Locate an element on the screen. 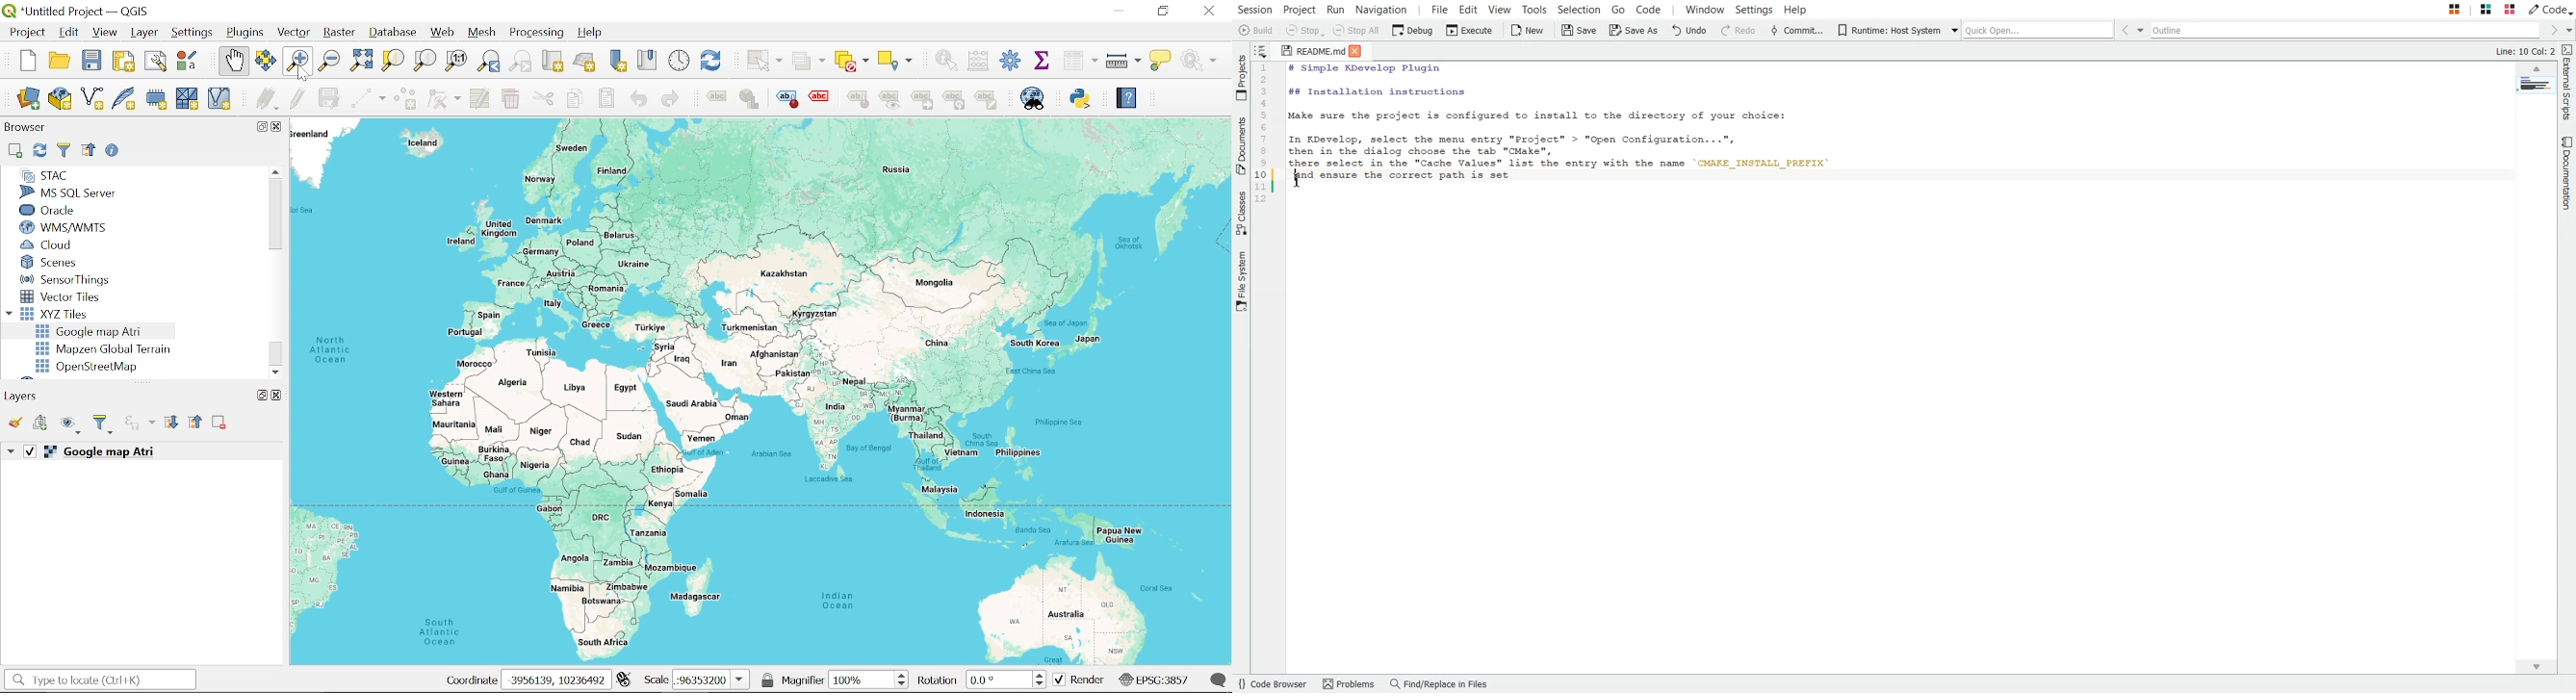 This screenshot has width=2576, height=700. Layers is located at coordinates (25, 396).